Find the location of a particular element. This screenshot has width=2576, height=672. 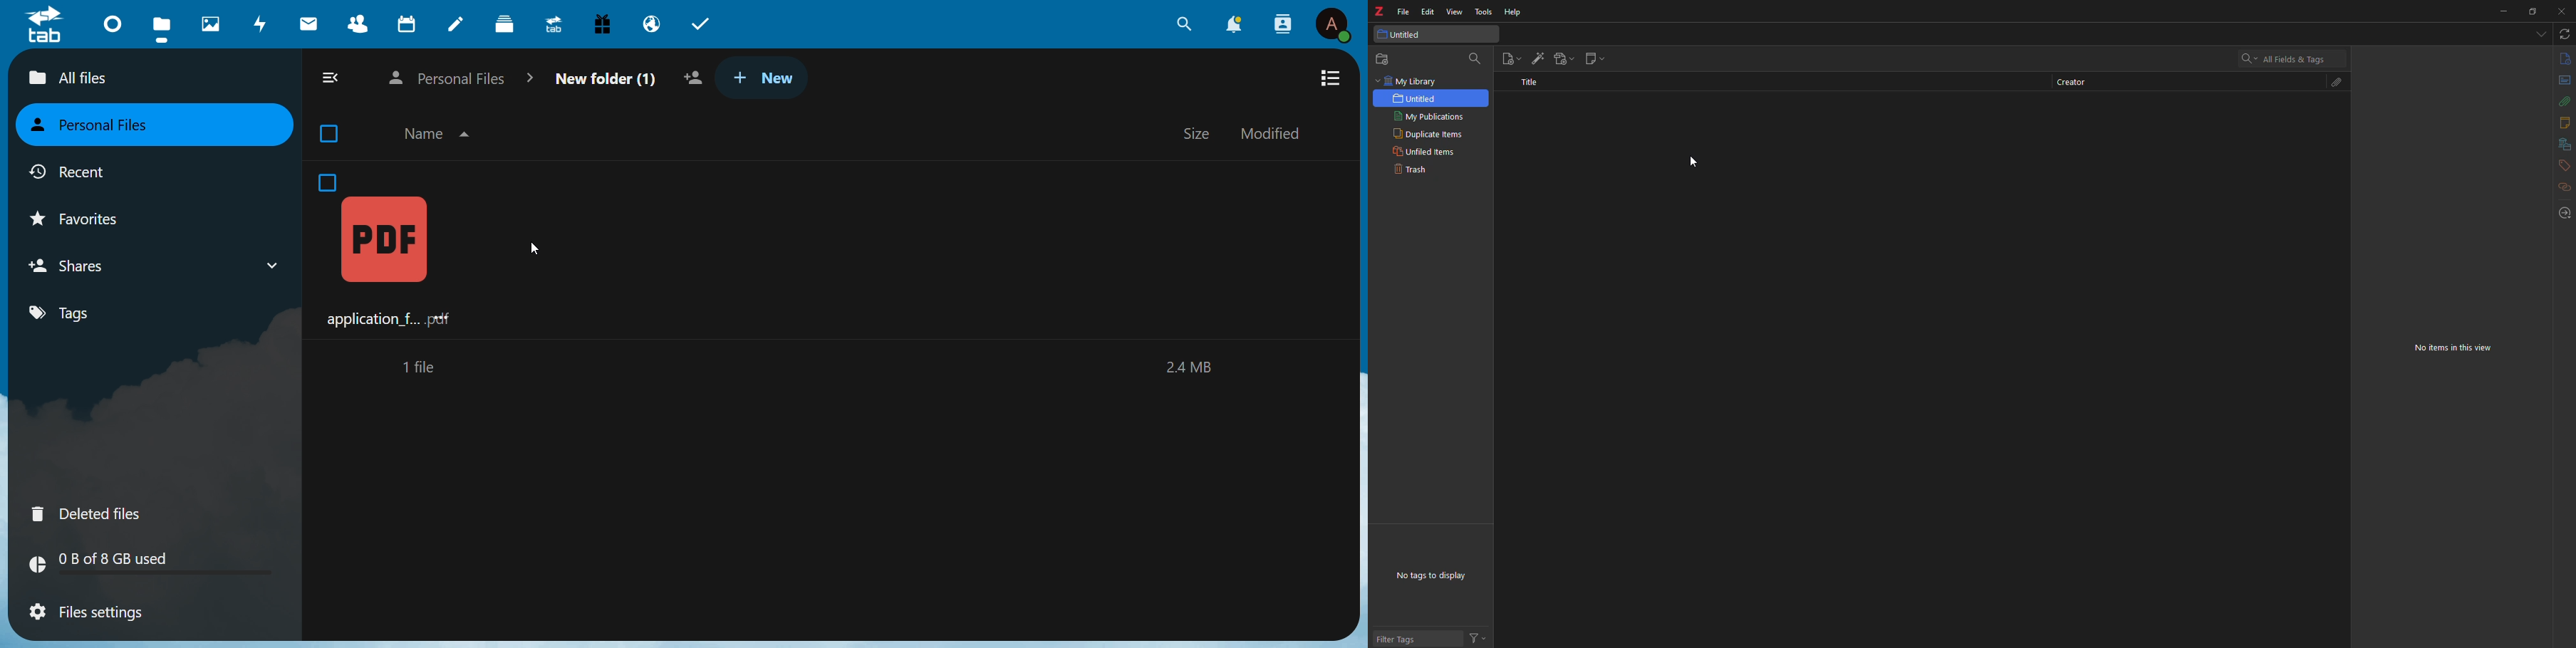

new item is located at coordinates (1509, 59).